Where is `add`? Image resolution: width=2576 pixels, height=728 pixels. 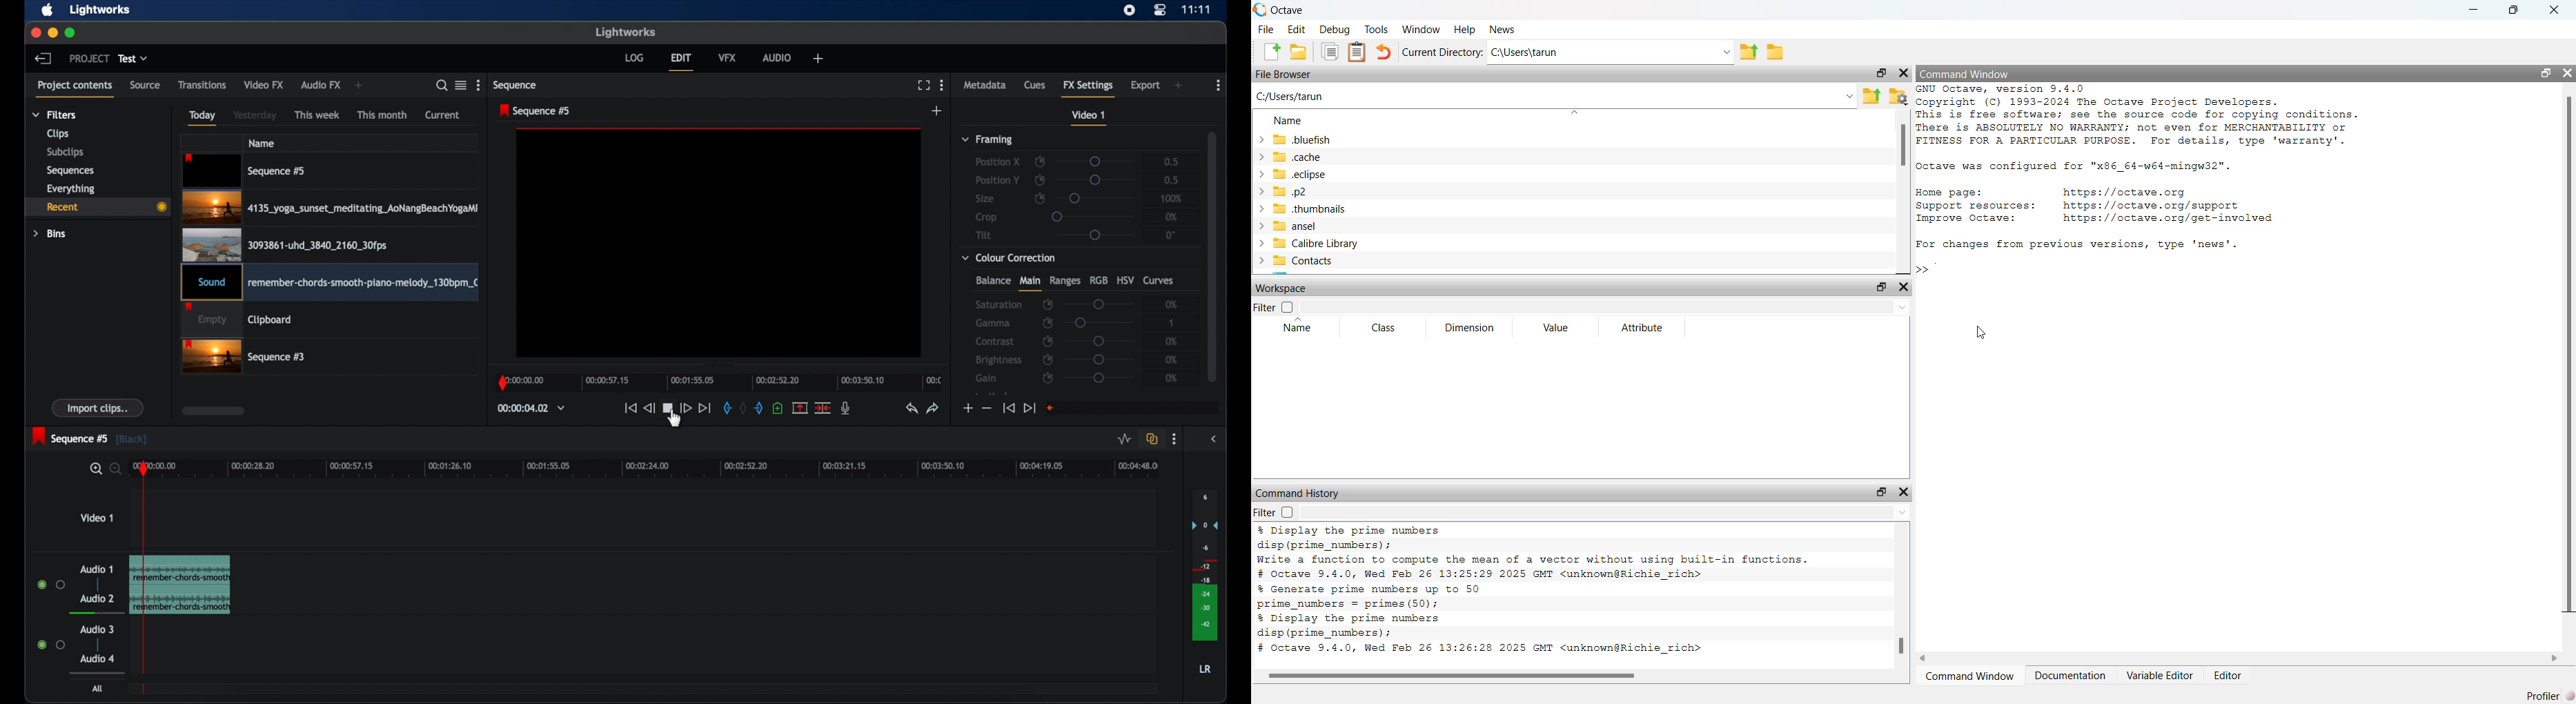
add is located at coordinates (361, 85).